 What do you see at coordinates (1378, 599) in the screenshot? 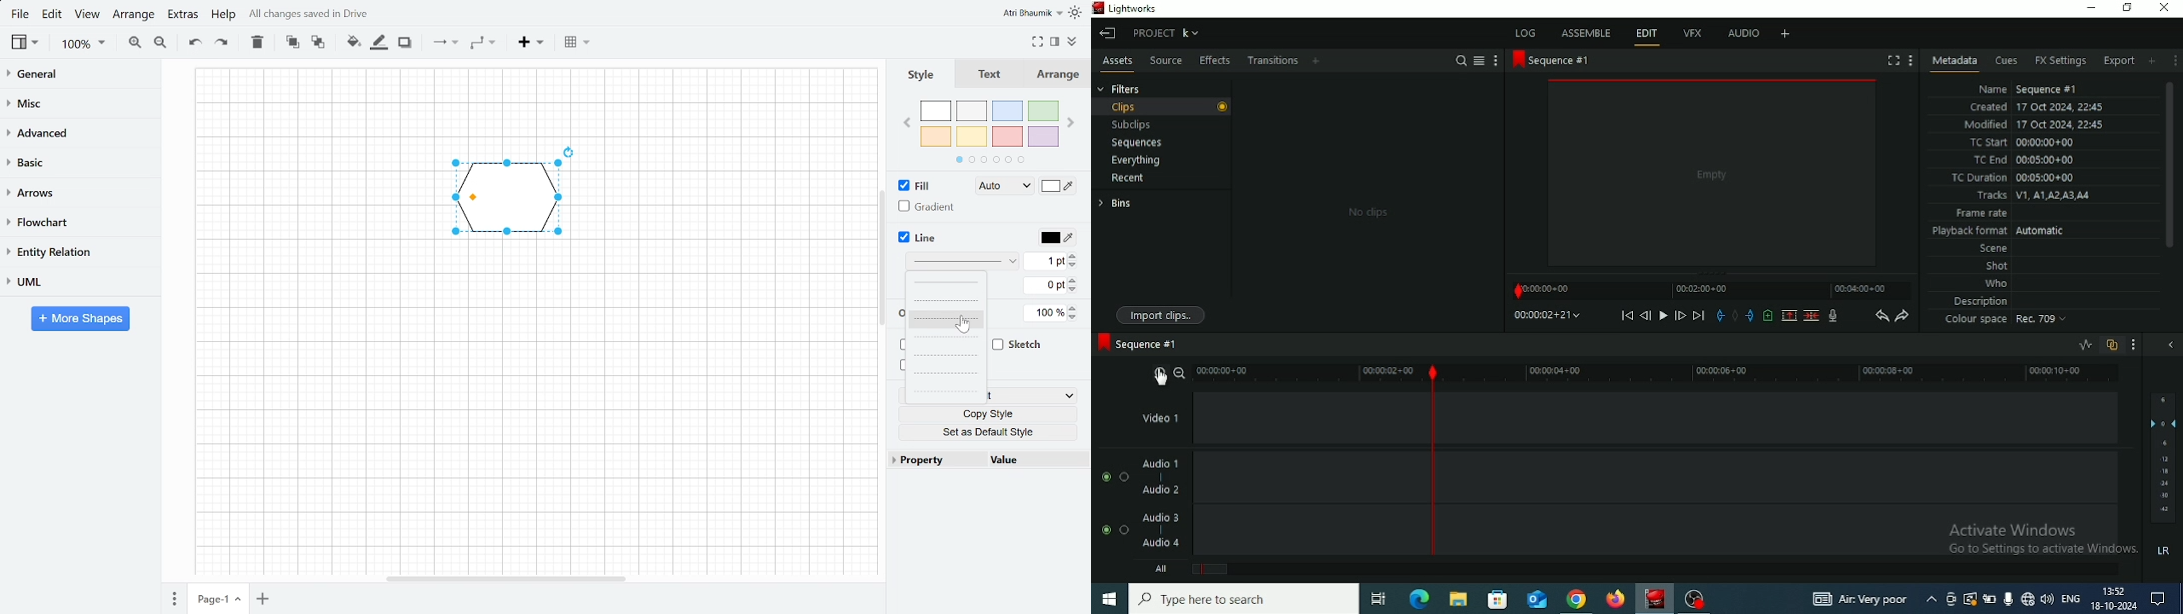
I see `Task View` at bounding box center [1378, 599].